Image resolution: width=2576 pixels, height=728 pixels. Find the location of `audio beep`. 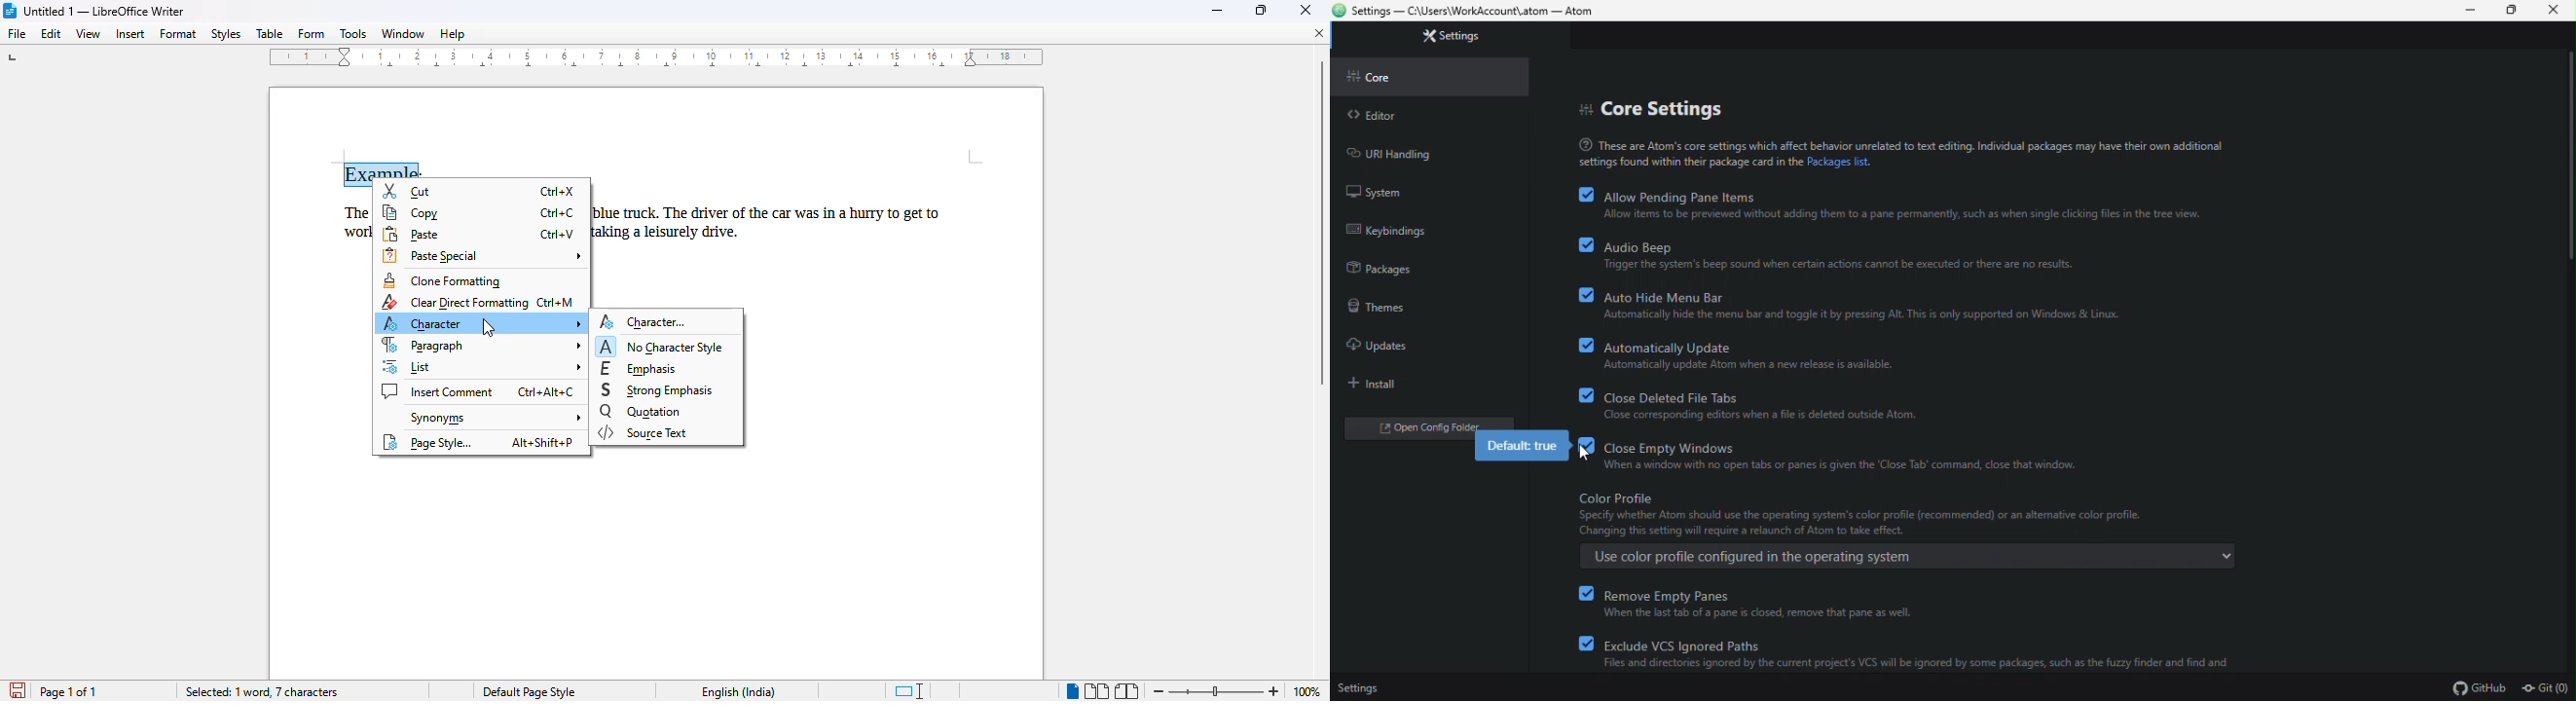

audio beep is located at coordinates (1853, 255).